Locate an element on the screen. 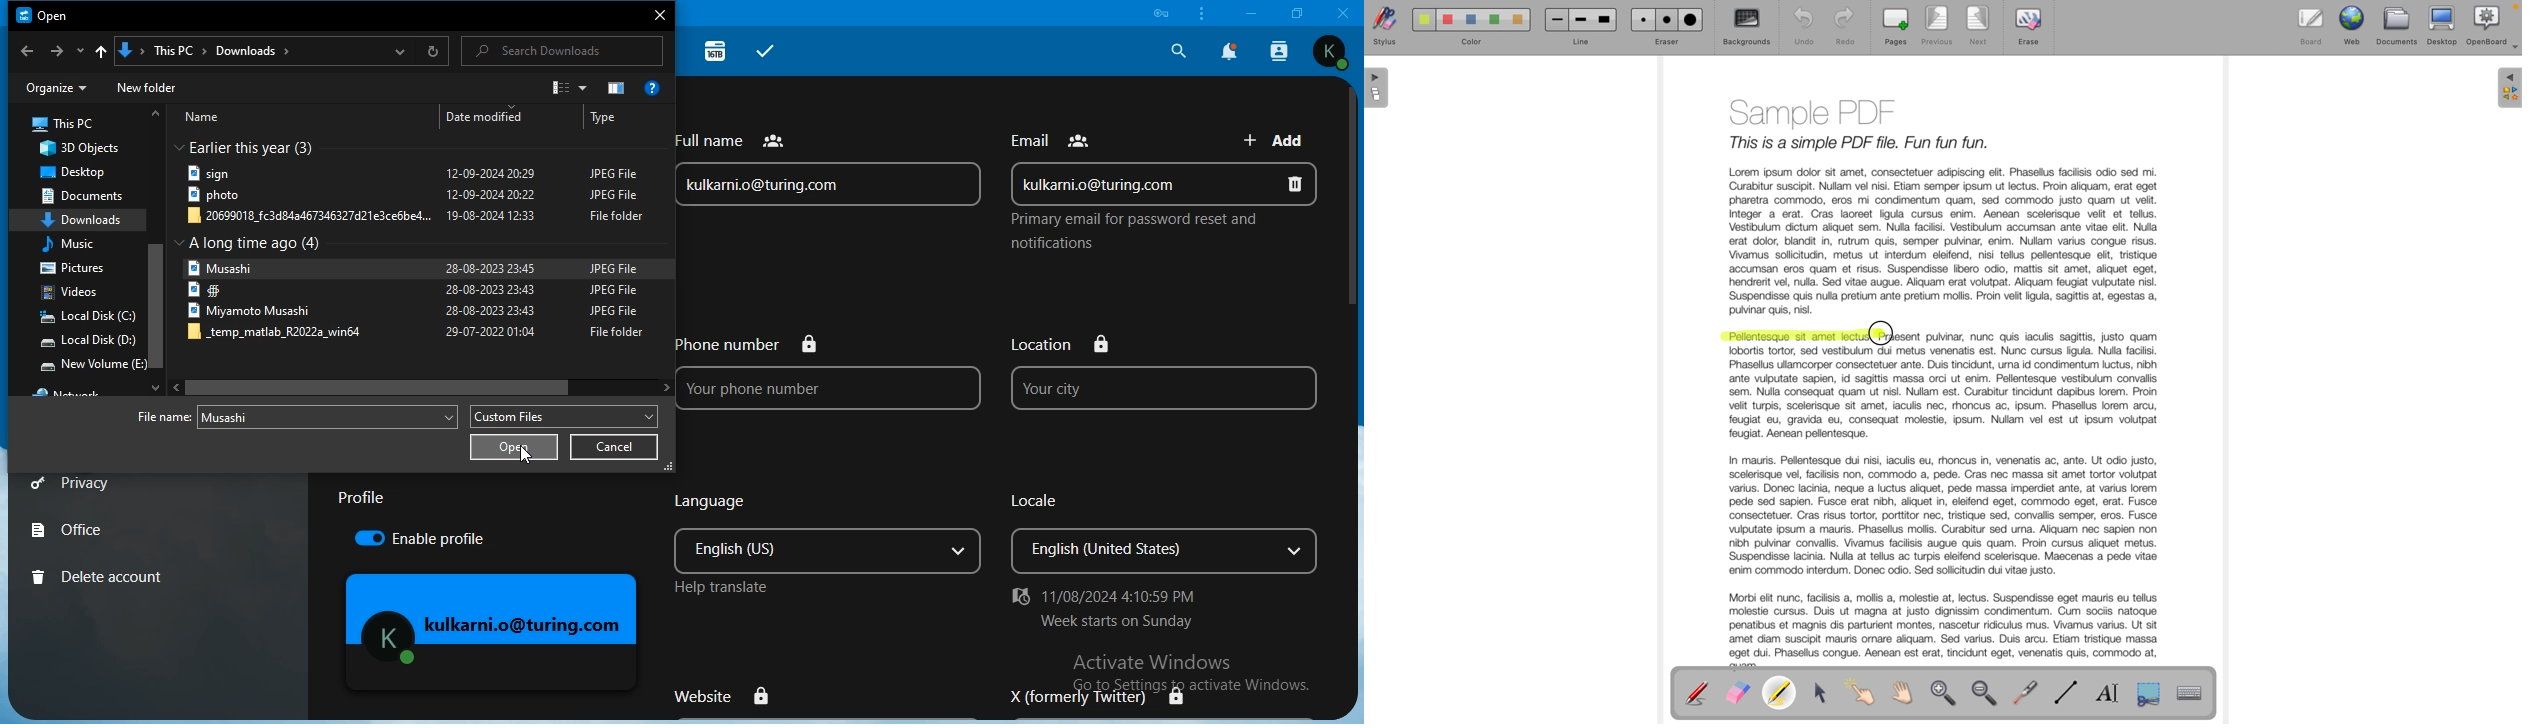 The width and height of the screenshot is (2548, 728). email is located at coordinates (1165, 181).